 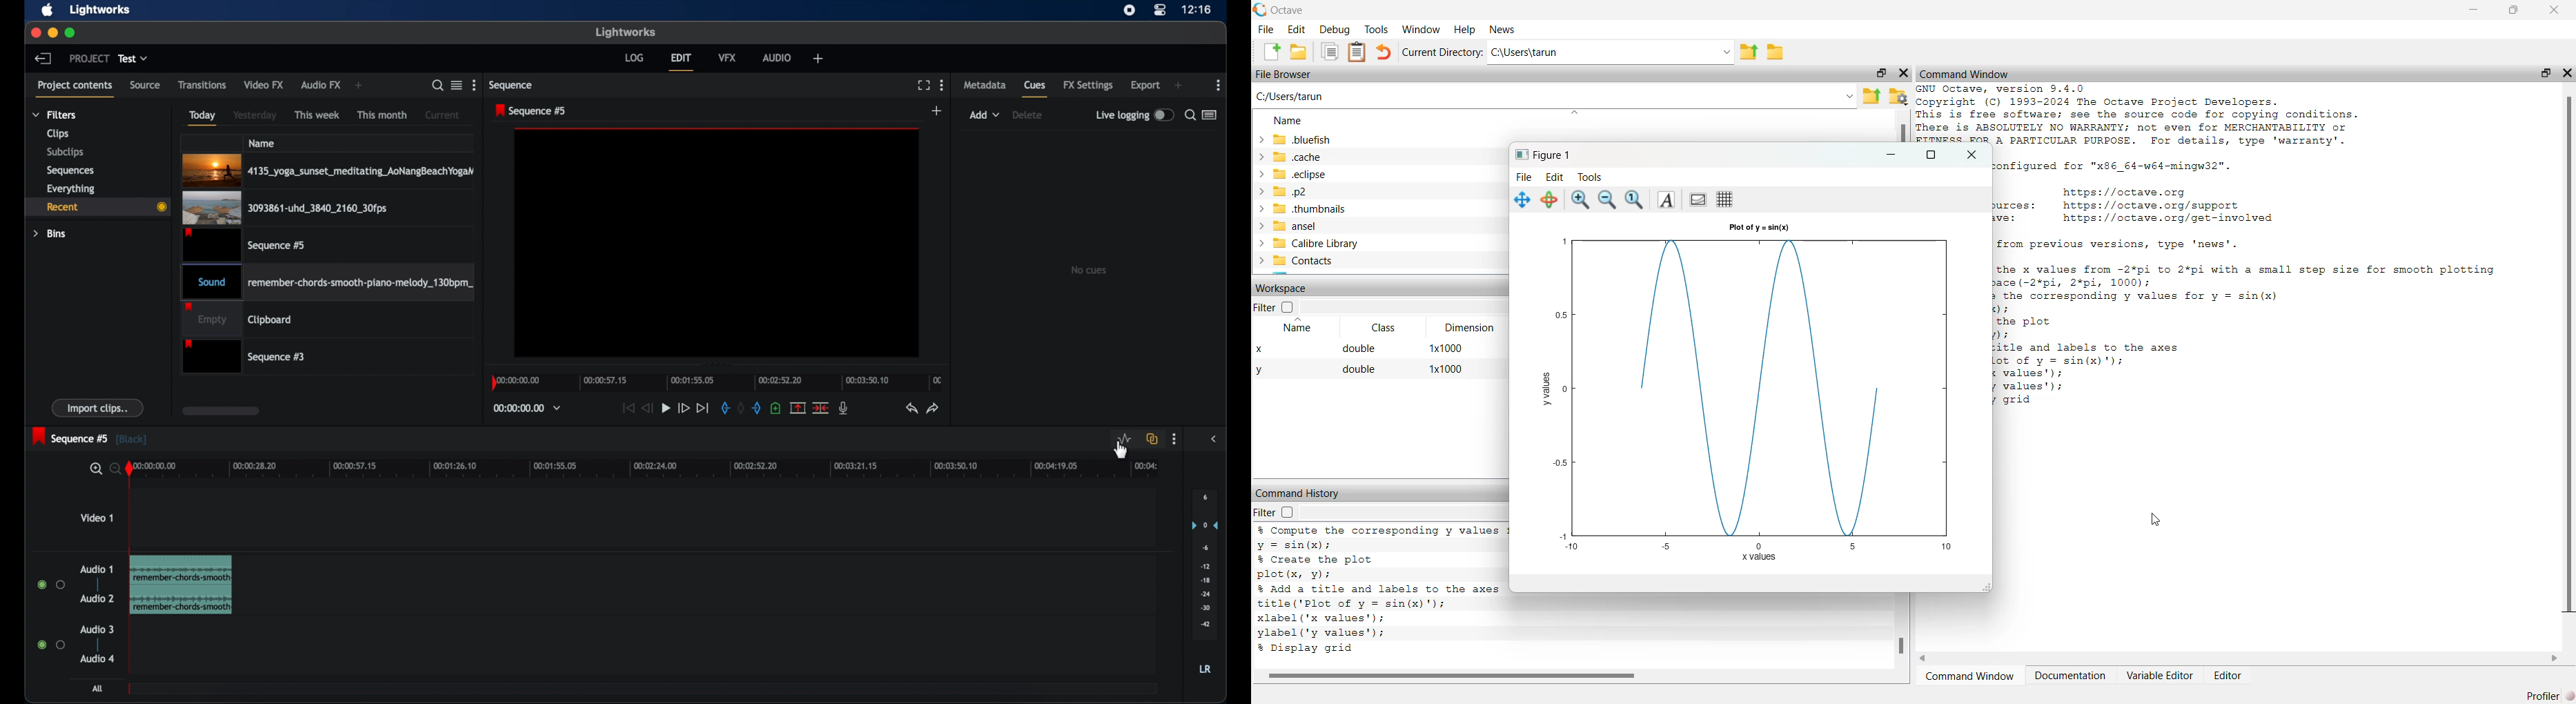 I want to click on sidebar, so click(x=1215, y=438).